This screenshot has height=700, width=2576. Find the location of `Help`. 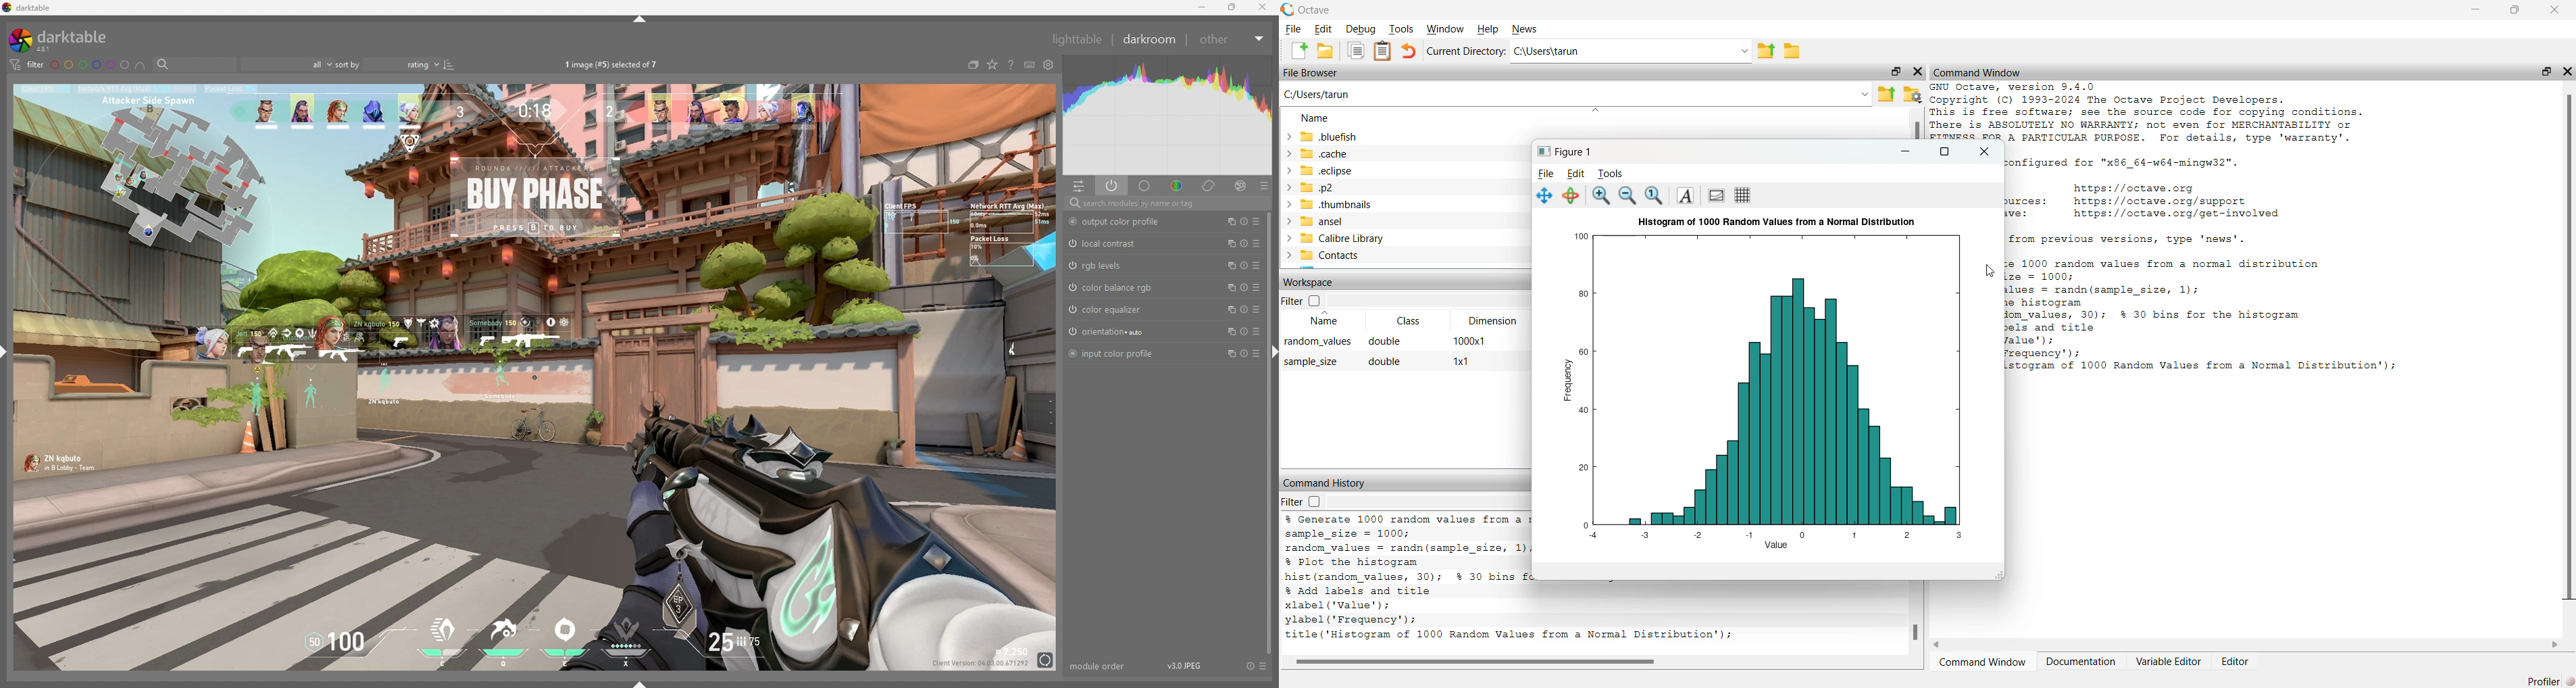

Help is located at coordinates (1490, 30).